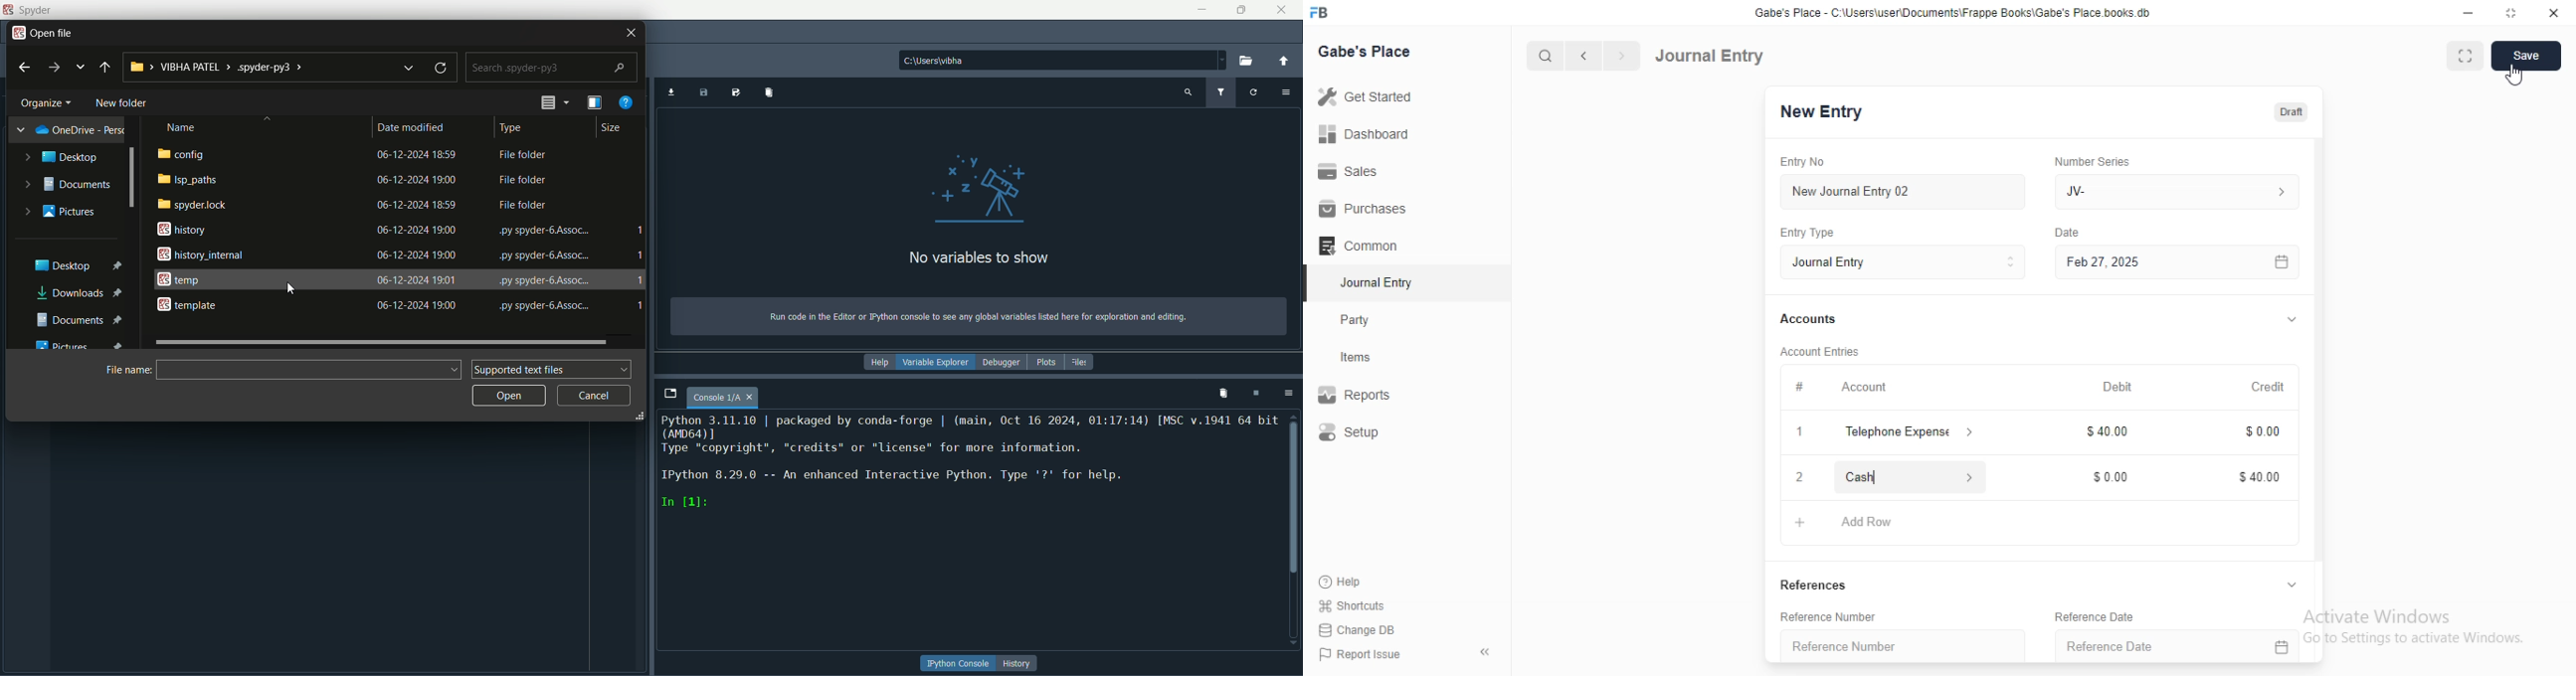  What do you see at coordinates (509, 396) in the screenshot?
I see `open` at bounding box center [509, 396].